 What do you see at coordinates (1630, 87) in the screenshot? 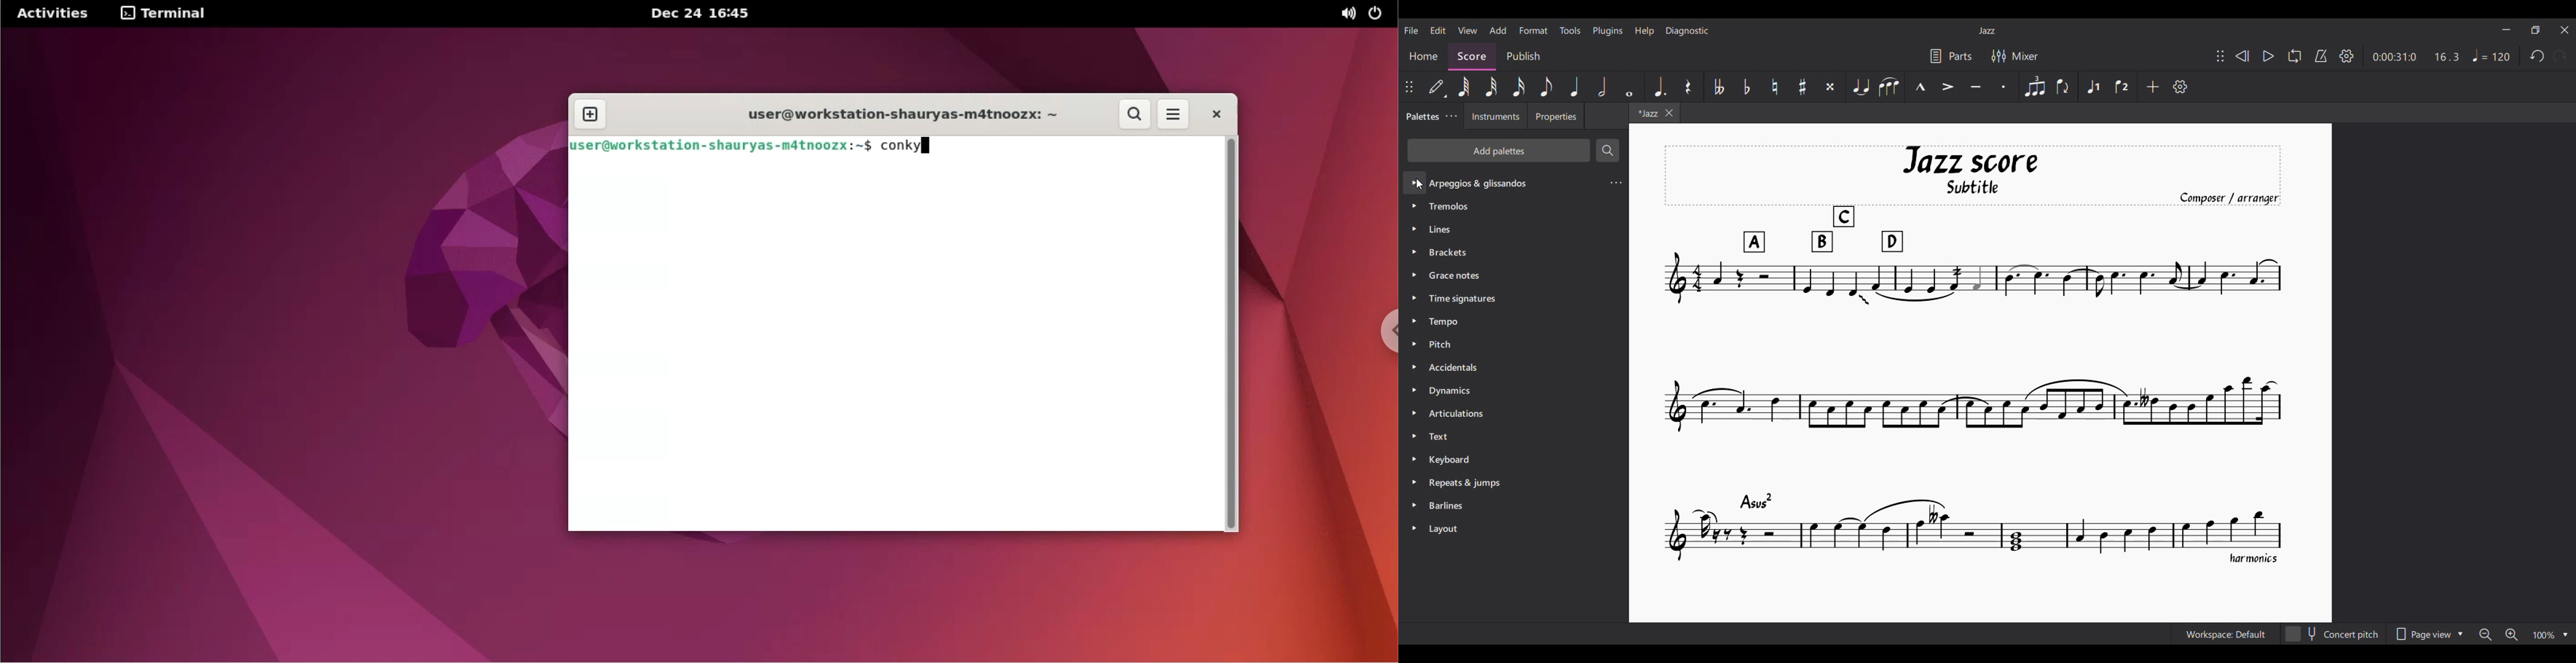
I see `Whole note` at bounding box center [1630, 87].